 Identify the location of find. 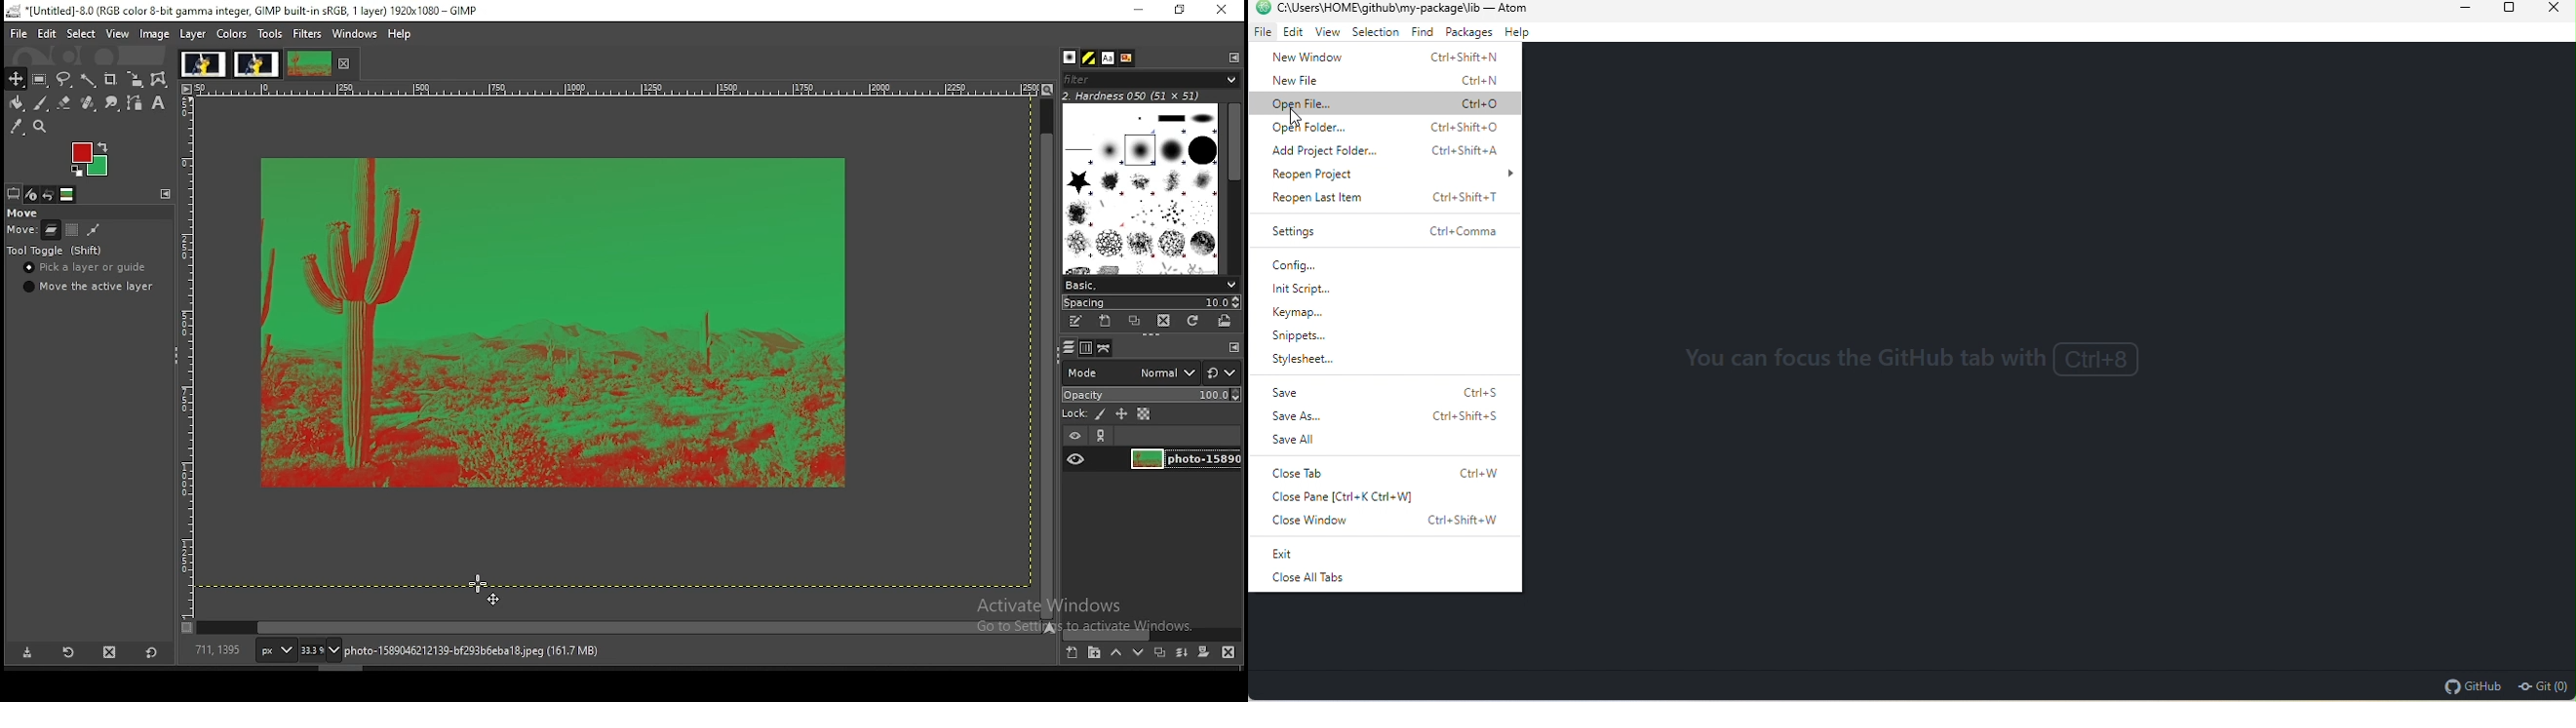
(1420, 34).